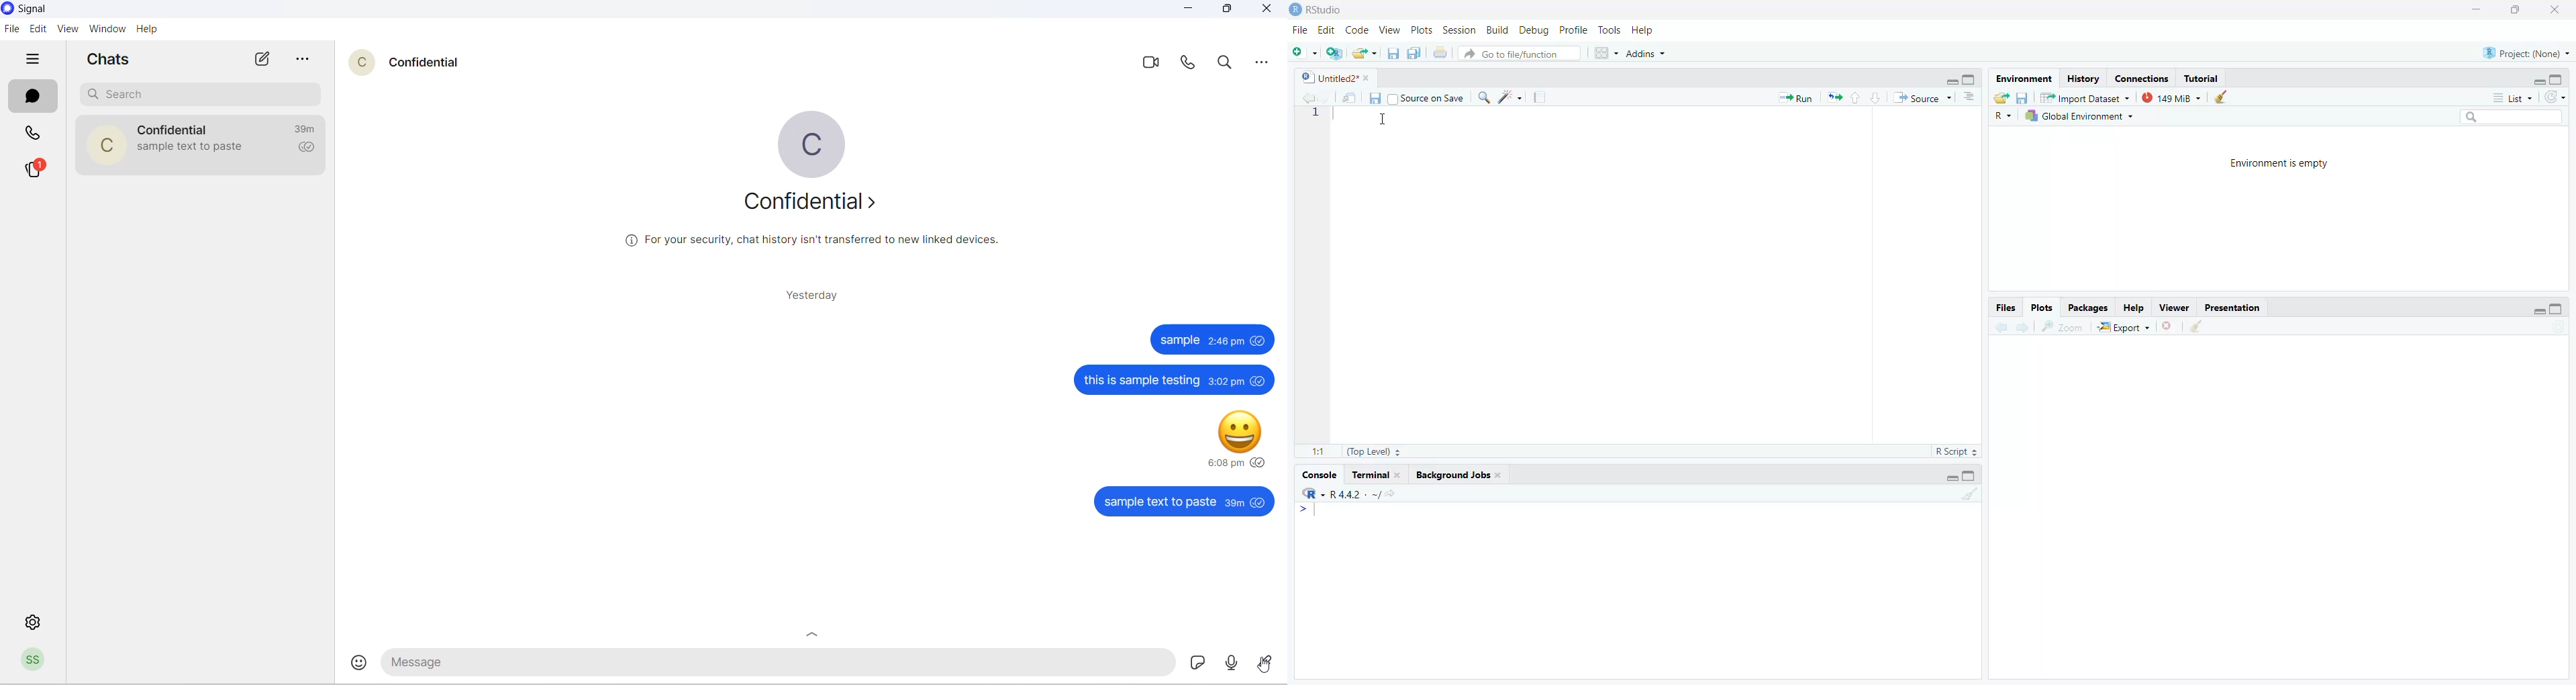 This screenshot has height=700, width=2576. I want to click on Import Database, so click(2085, 99).